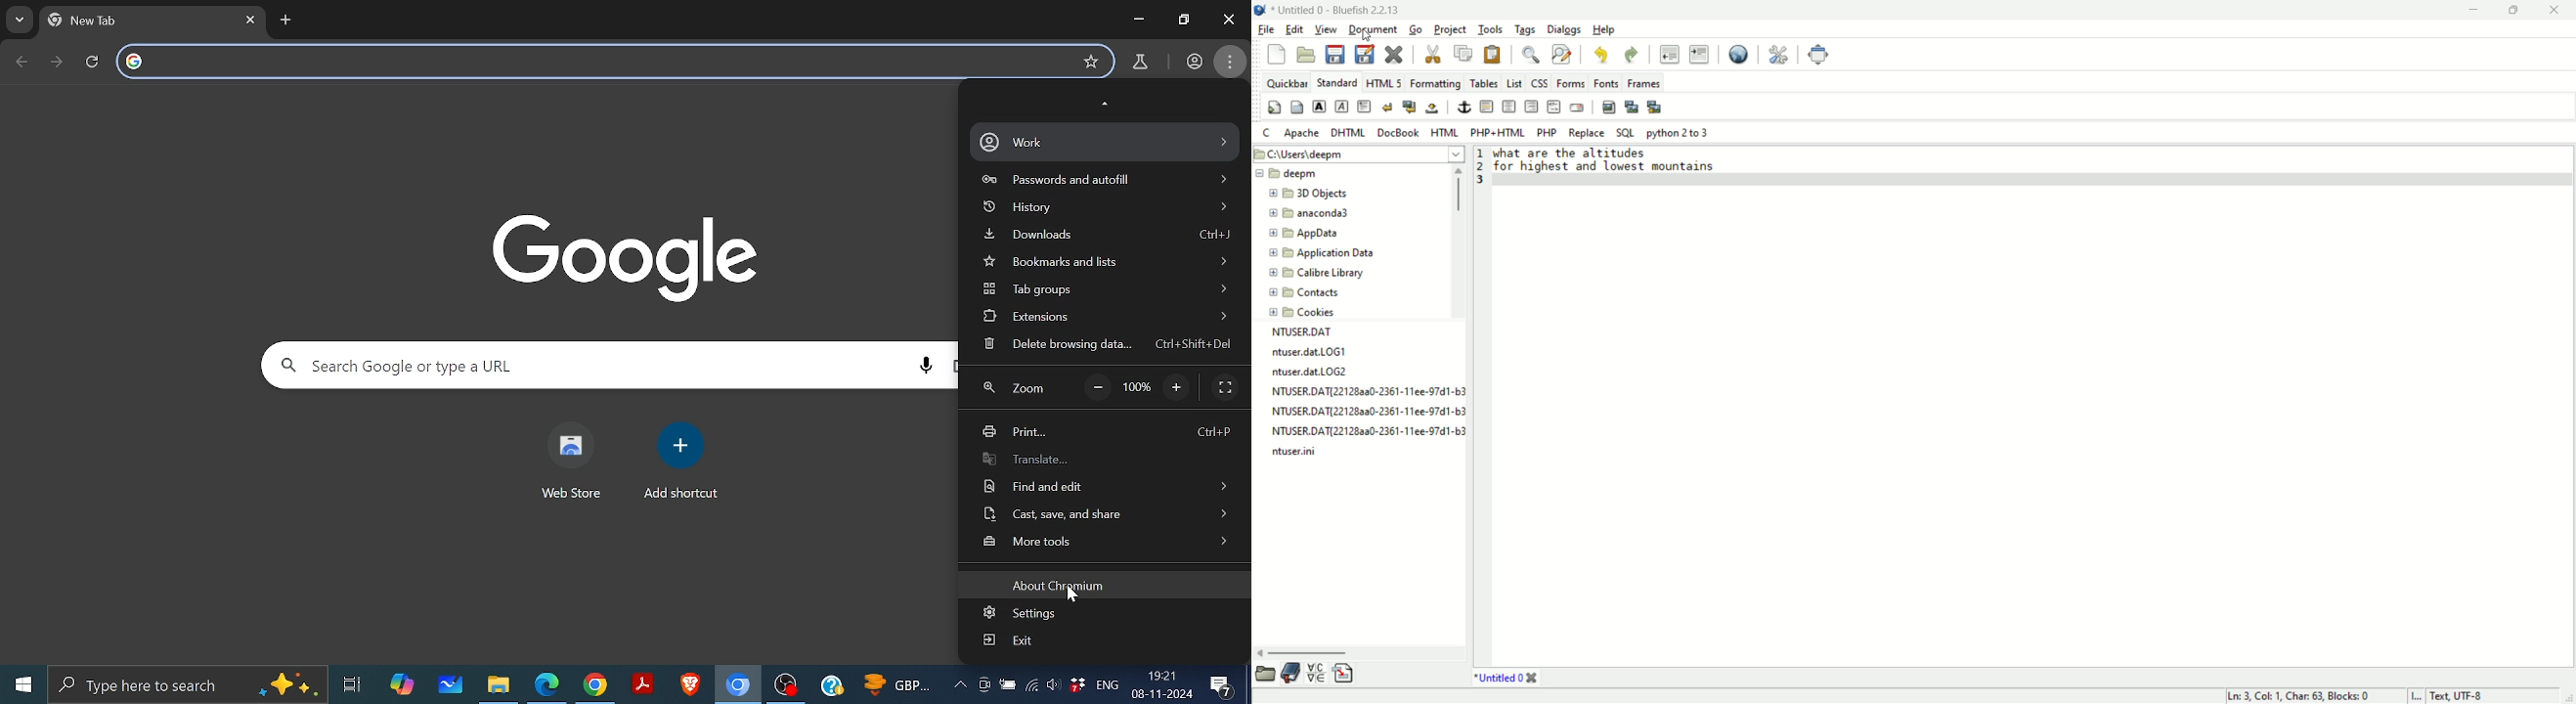 This screenshot has height=728, width=2576. What do you see at coordinates (1530, 55) in the screenshot?
I see `show find bar` at bounding box center [1530, 55].